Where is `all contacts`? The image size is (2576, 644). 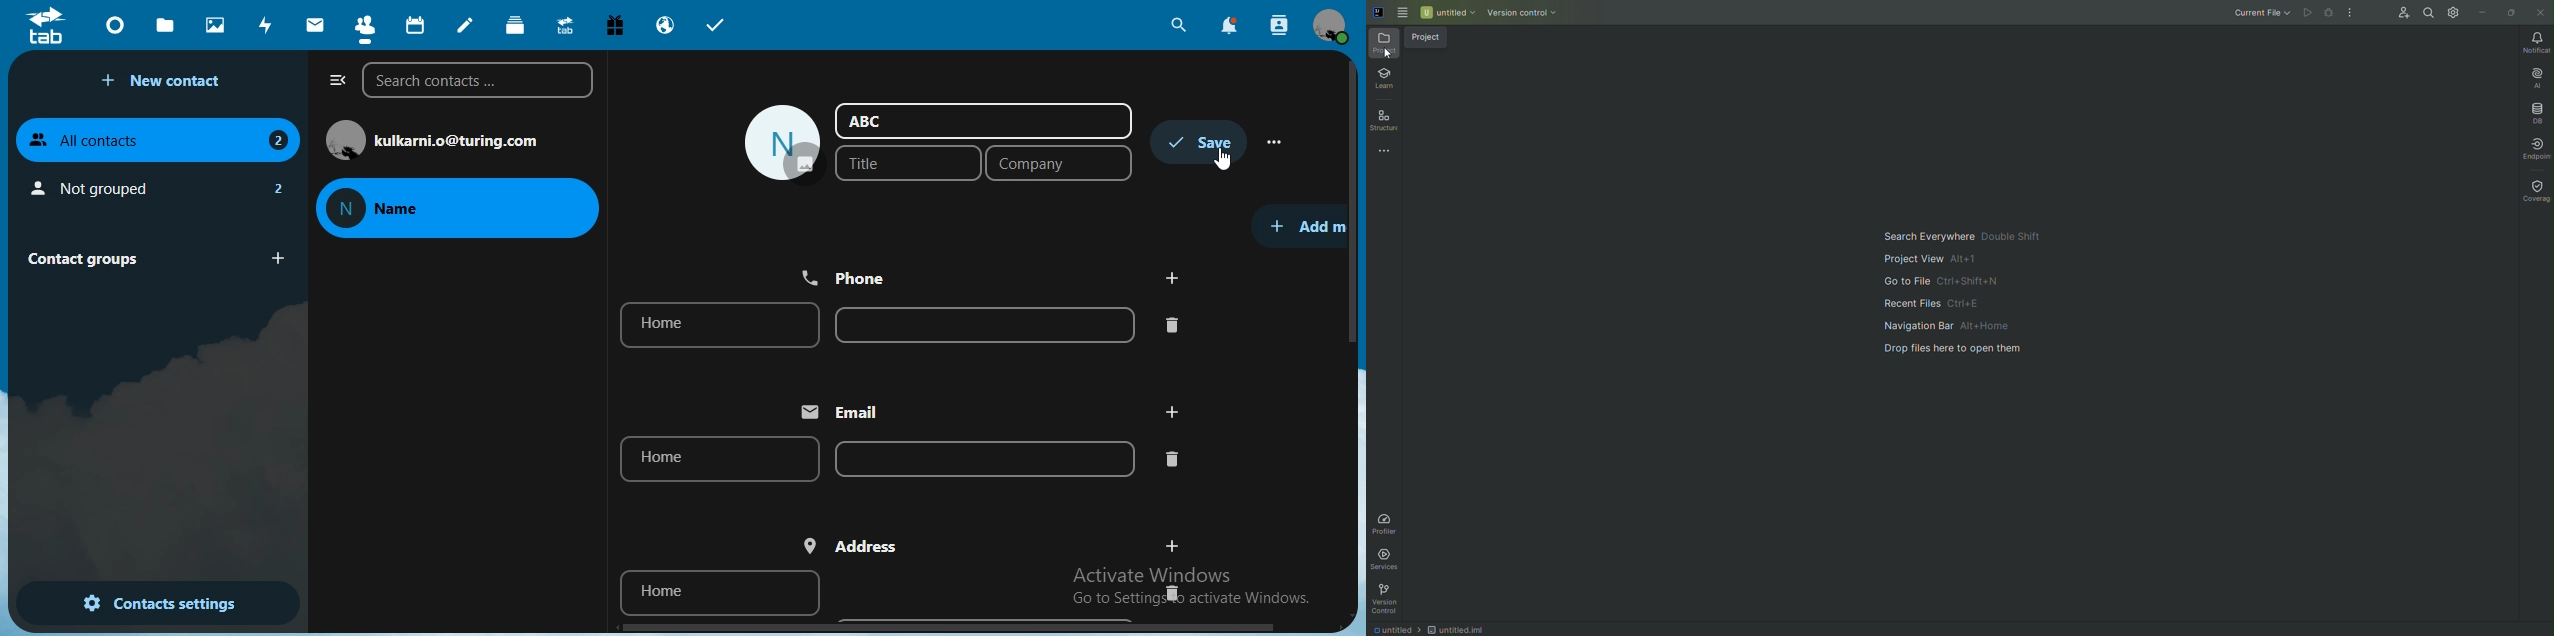
all contacts is located at coordinates (161, 139).